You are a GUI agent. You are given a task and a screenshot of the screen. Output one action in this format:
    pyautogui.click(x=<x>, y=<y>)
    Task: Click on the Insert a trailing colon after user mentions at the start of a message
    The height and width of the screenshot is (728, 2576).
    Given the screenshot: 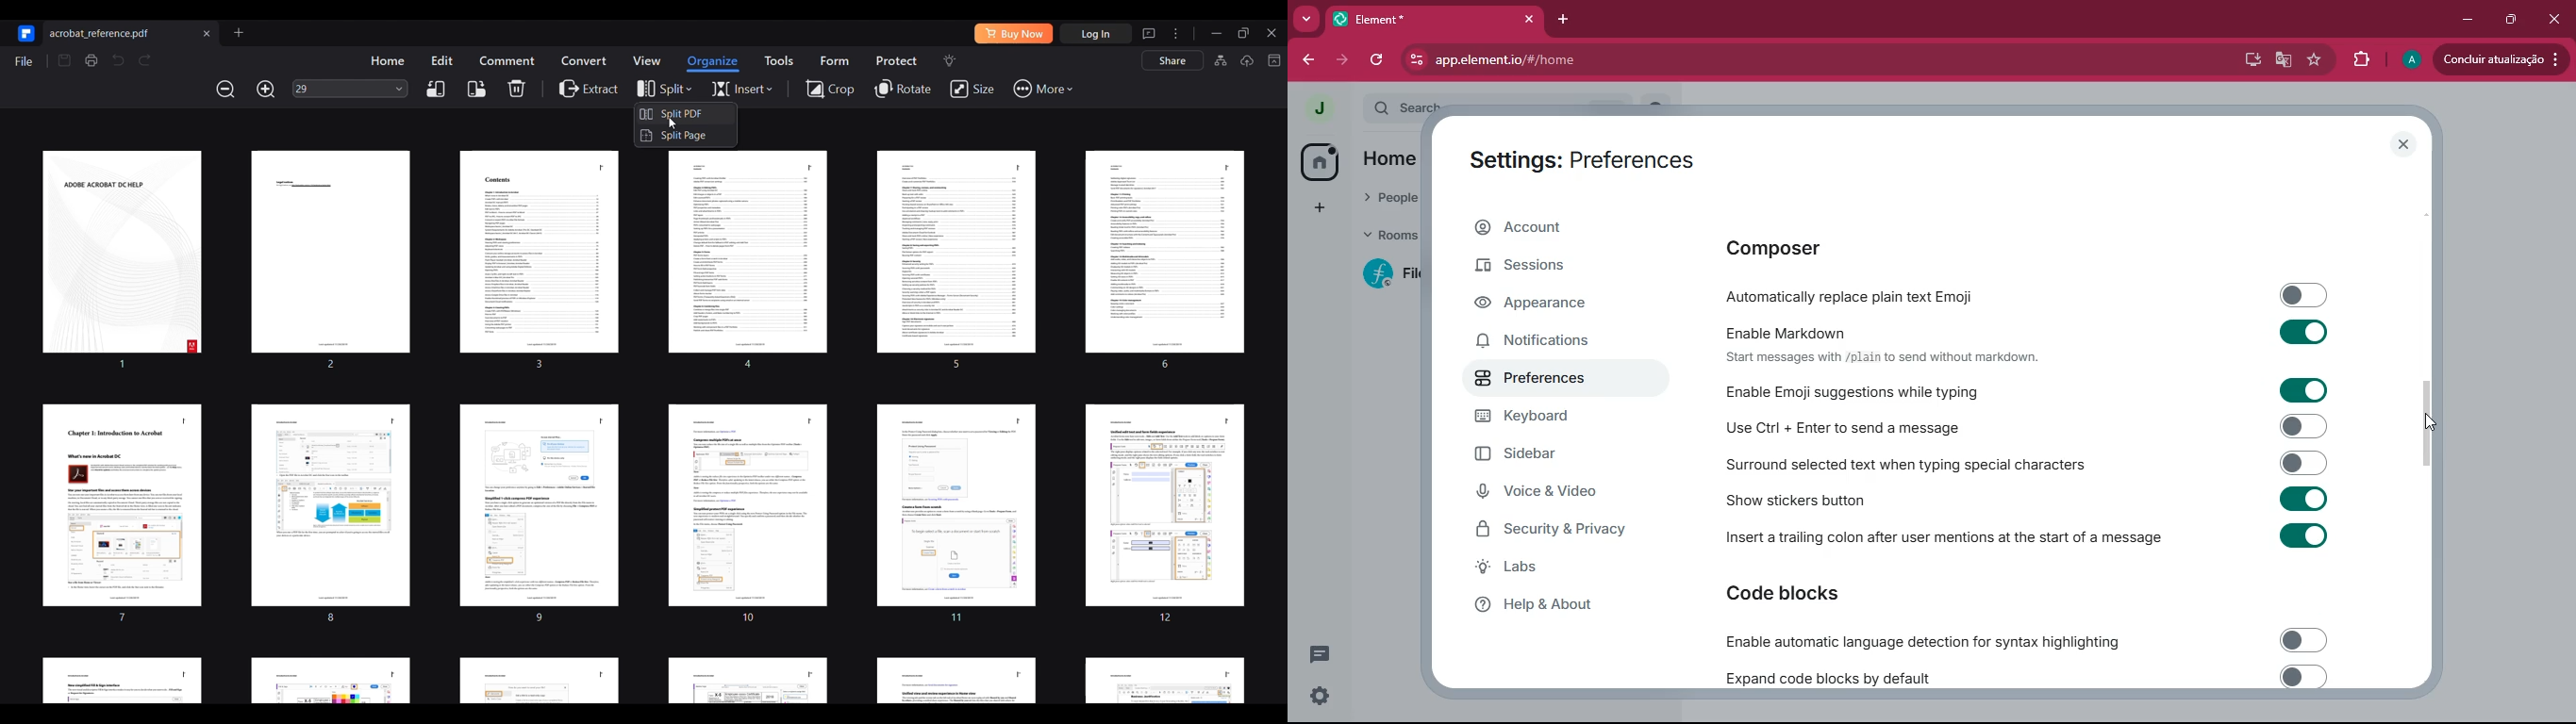 What is the action you would take?
    pyautogui.click(x=2019, y=537)
    